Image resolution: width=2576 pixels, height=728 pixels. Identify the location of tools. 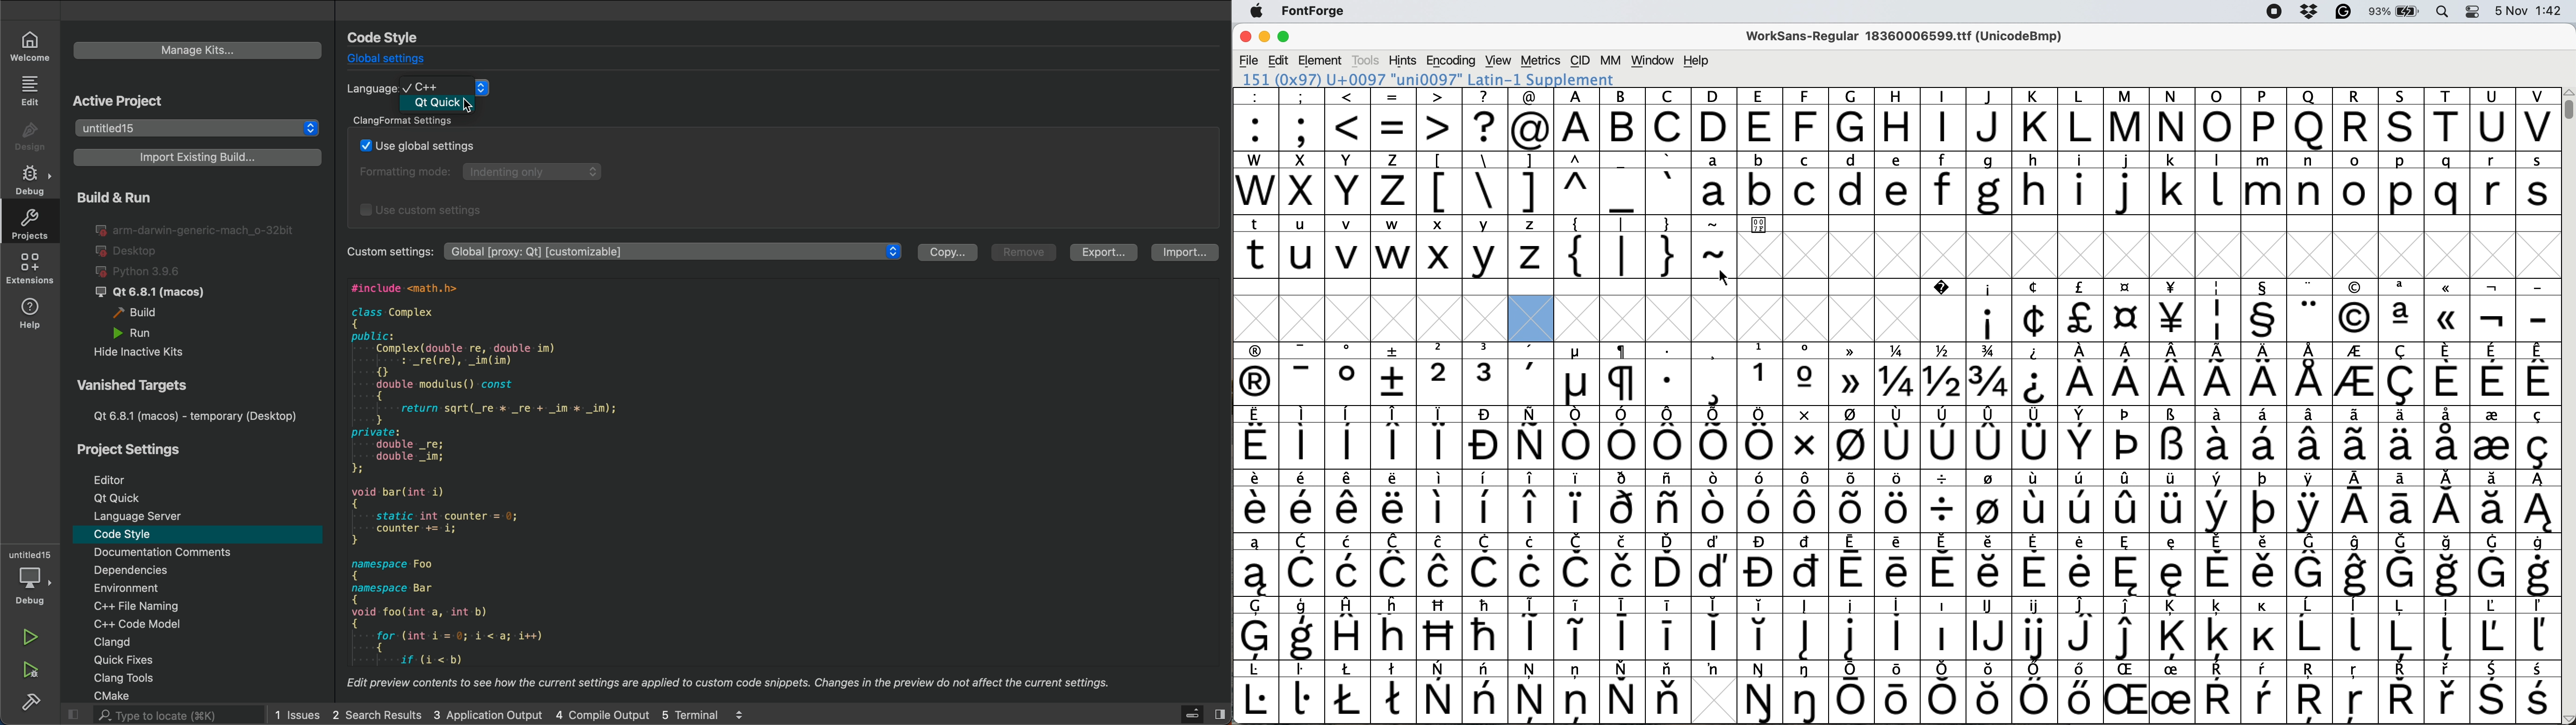
(136, 678).